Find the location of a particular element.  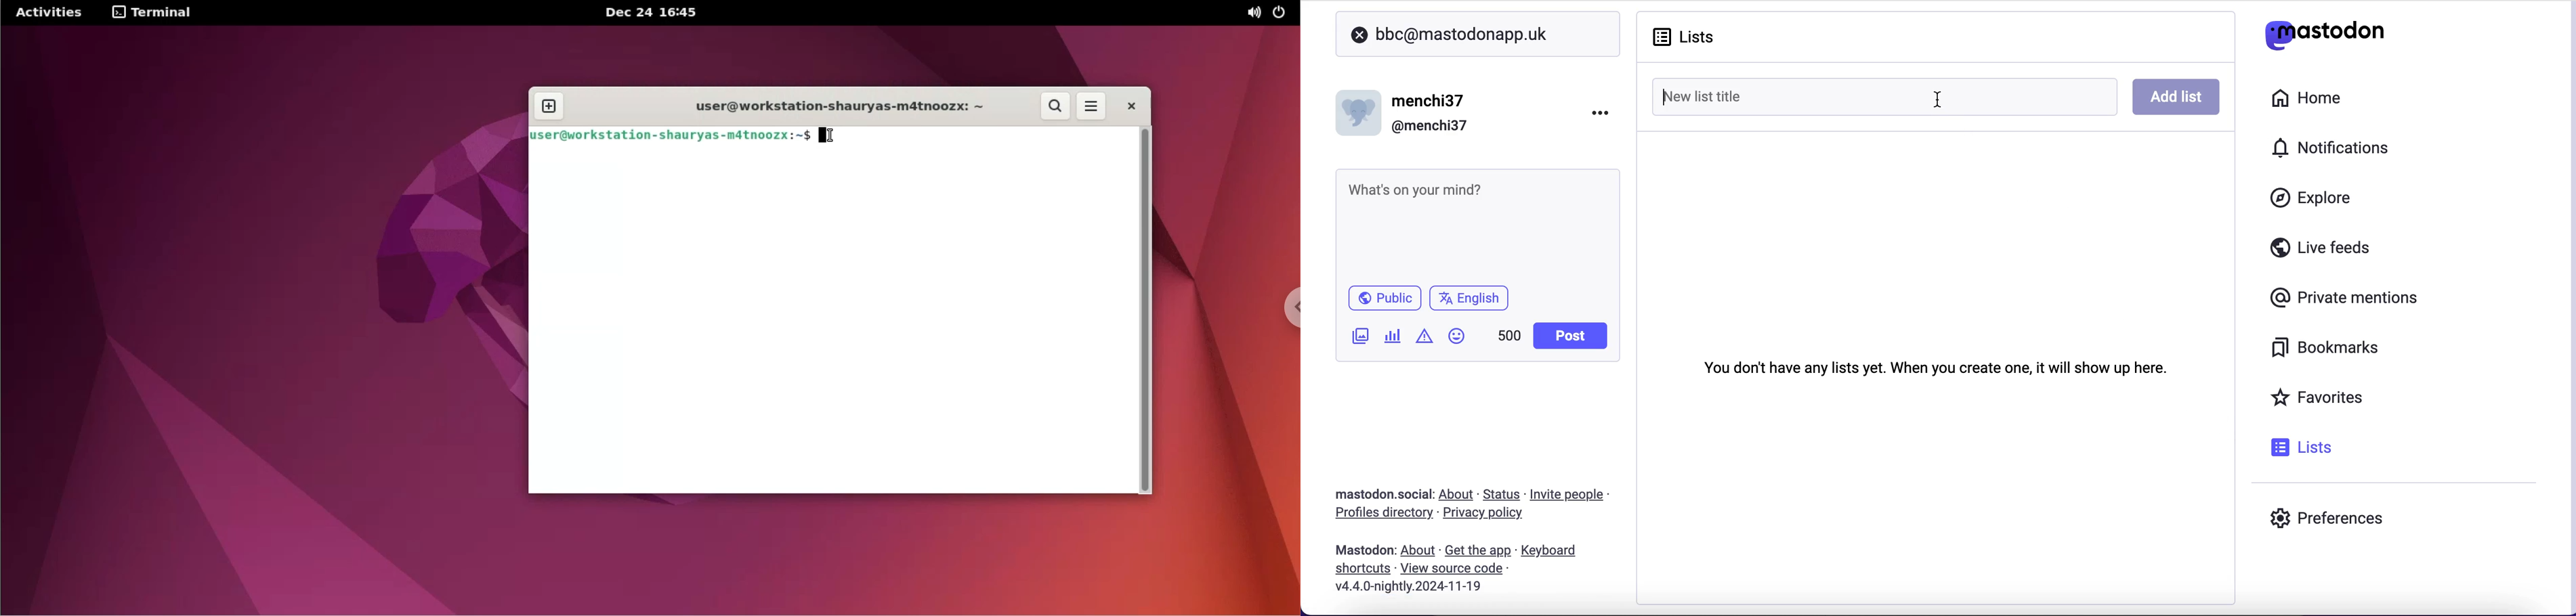

menu options is located at coordinates (1604, 112).